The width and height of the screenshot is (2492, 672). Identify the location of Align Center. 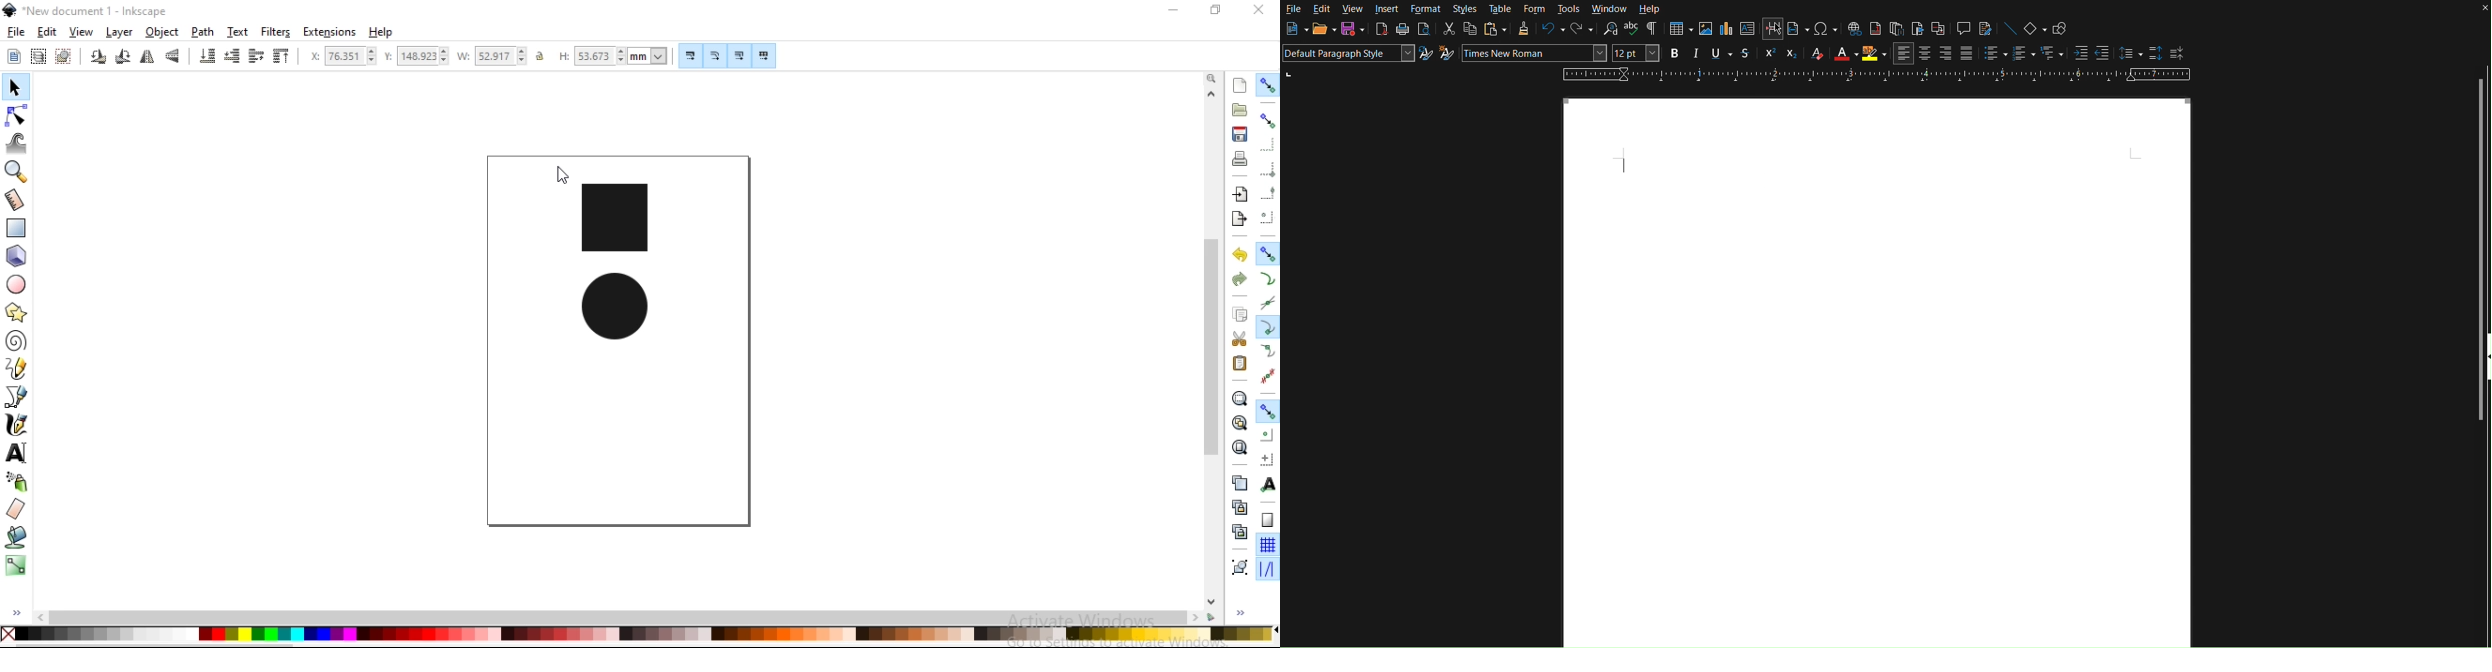
(1926, 54).